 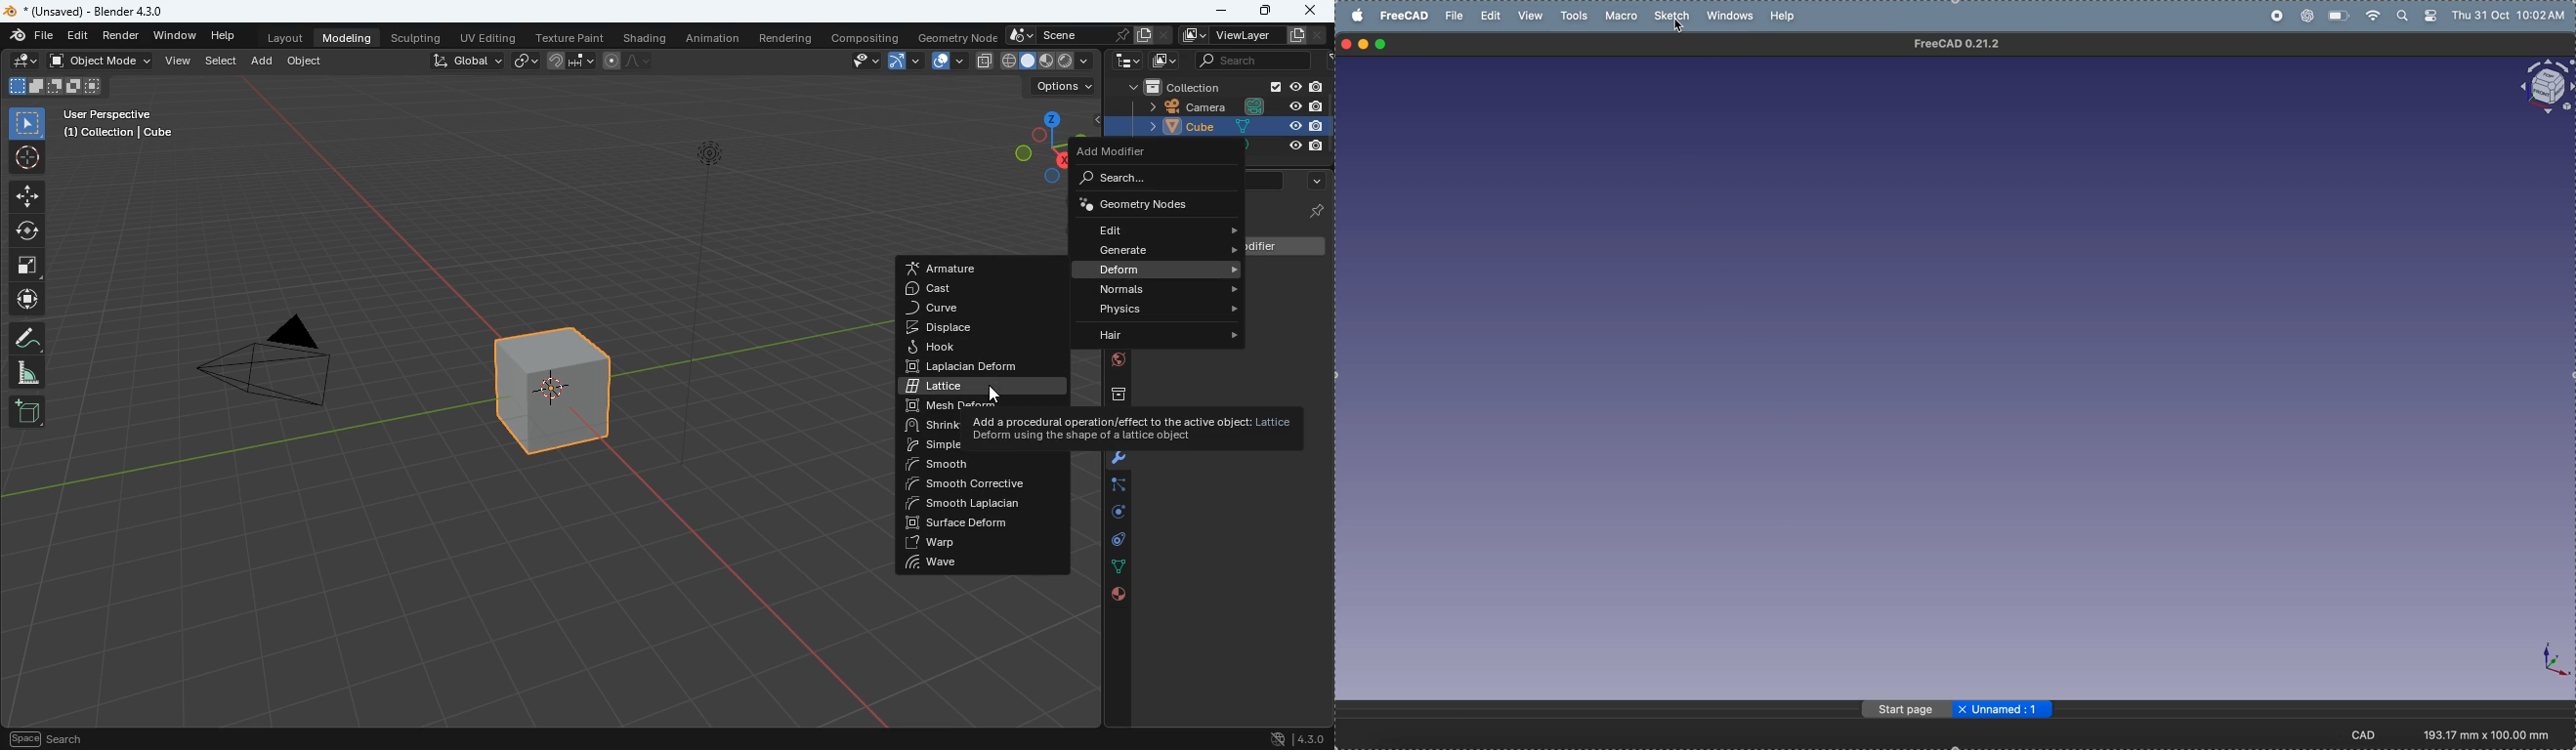 What do you see at coordinates (950, 289) in the screenshot?
I see `cast` at bounding box center [950, 289].